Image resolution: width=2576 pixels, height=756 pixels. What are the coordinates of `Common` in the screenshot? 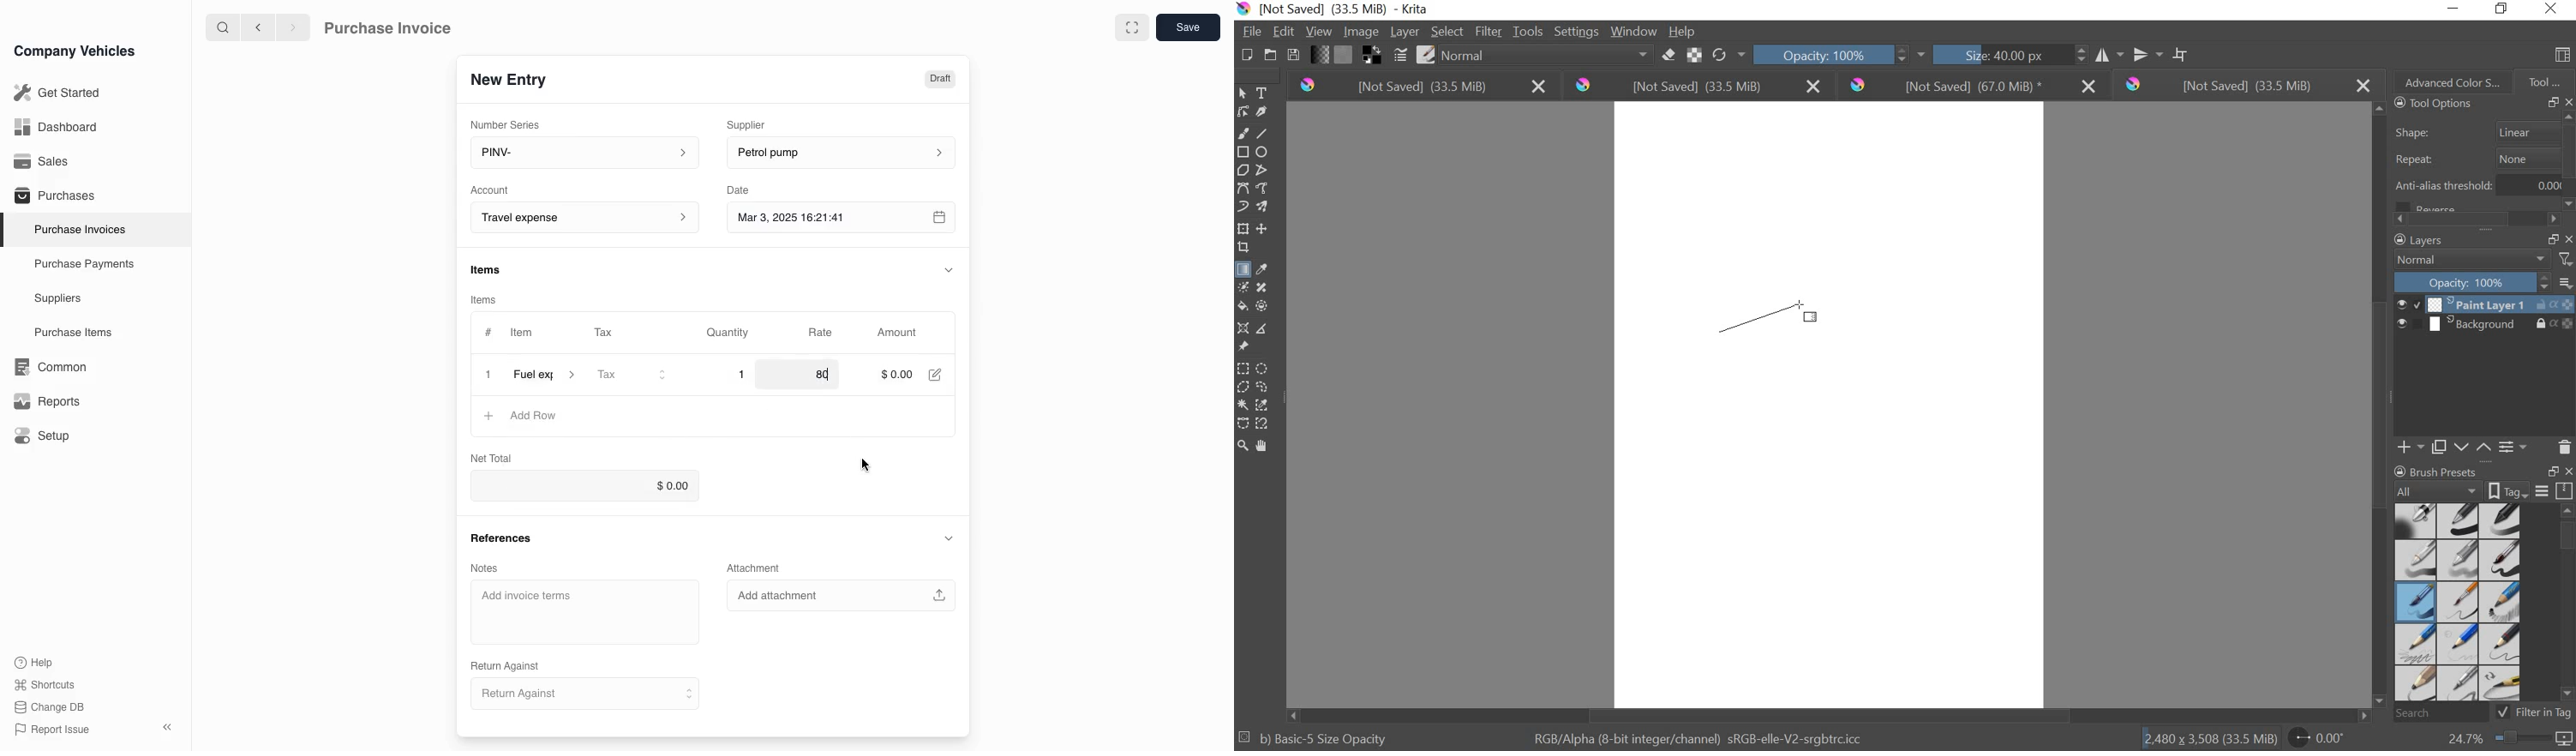 It's located at (46, 367).